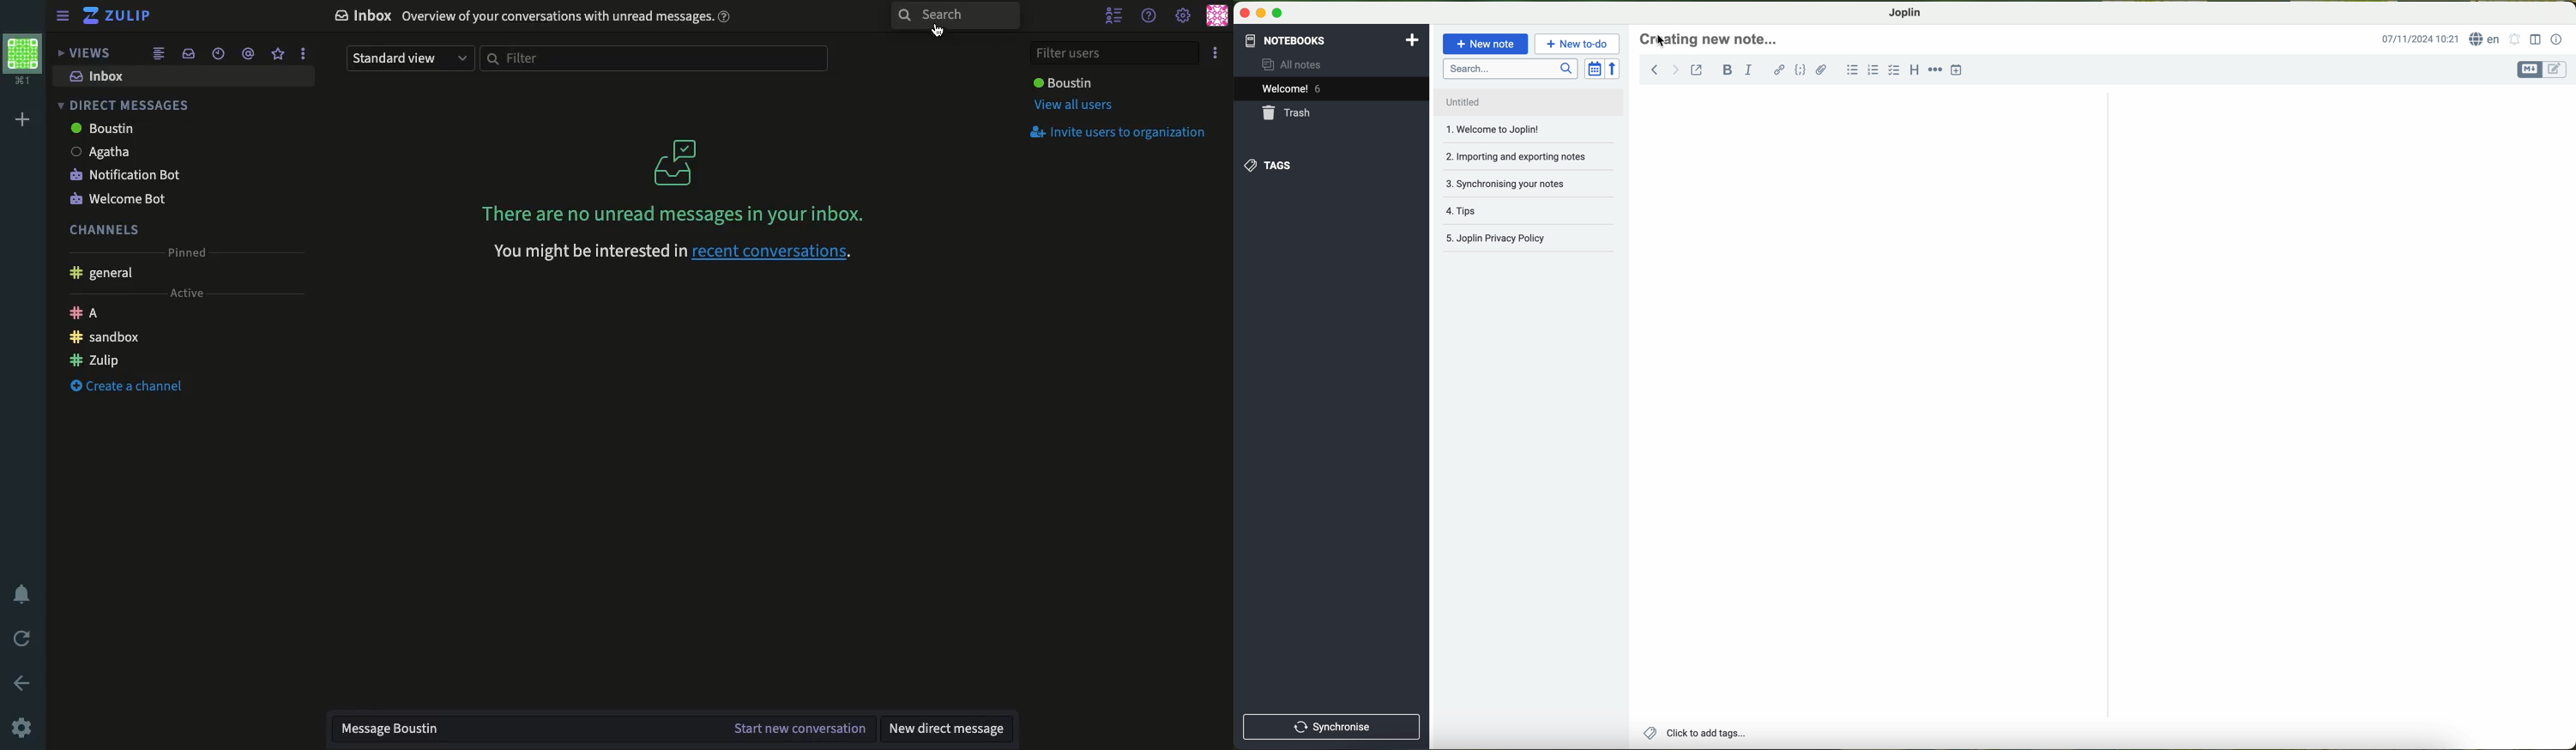 The width and height of the screenshot is (2576, 756). Describe the element at coordinates (676, 161) in the screenshot. I see `icon` at that location.